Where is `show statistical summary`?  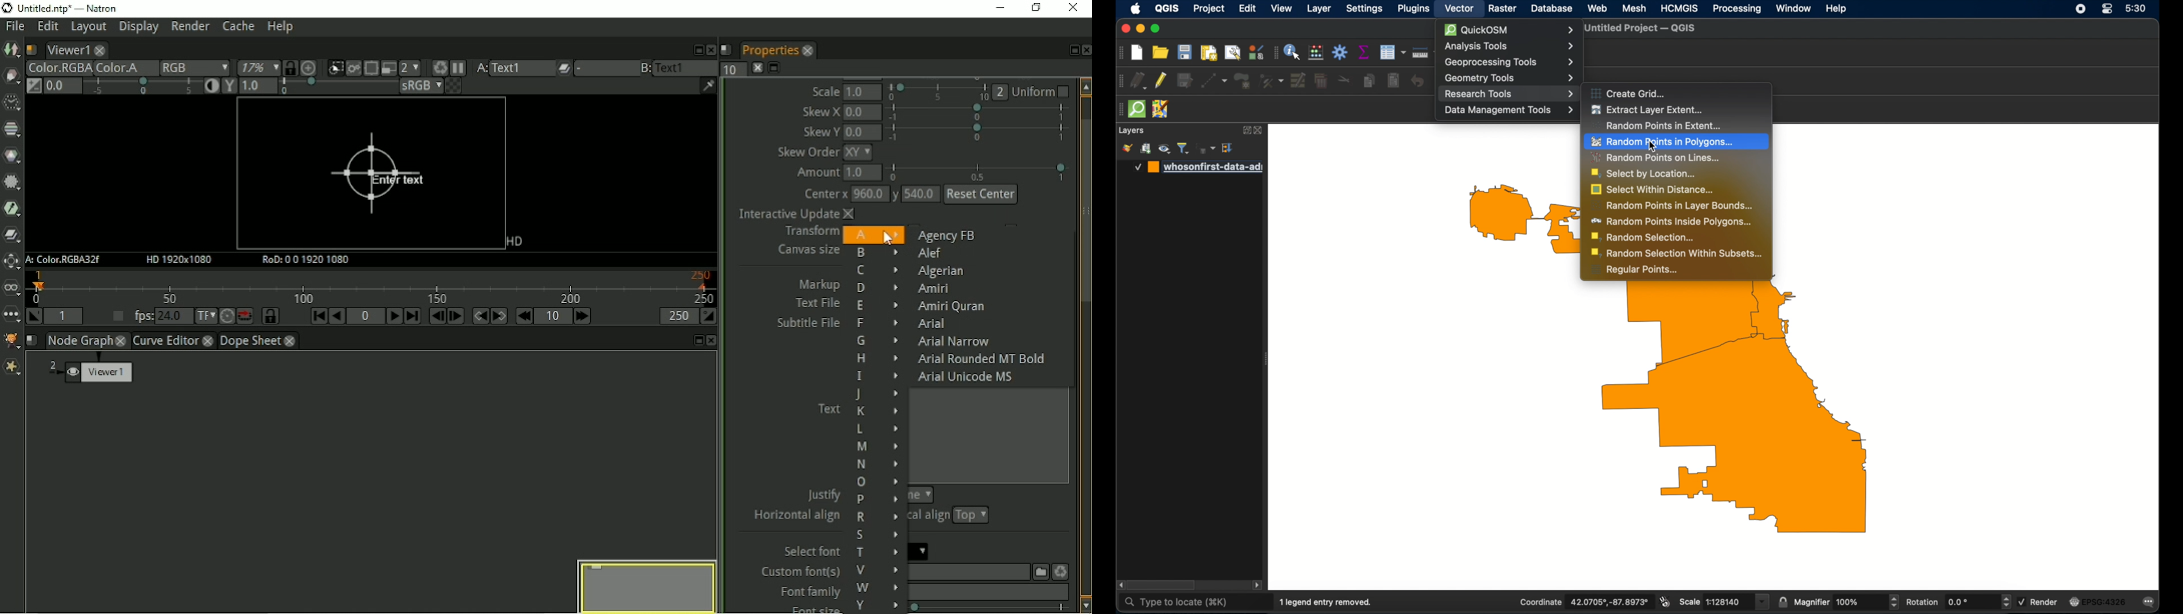
show statistical summary is located at coordinates (1363, 52).